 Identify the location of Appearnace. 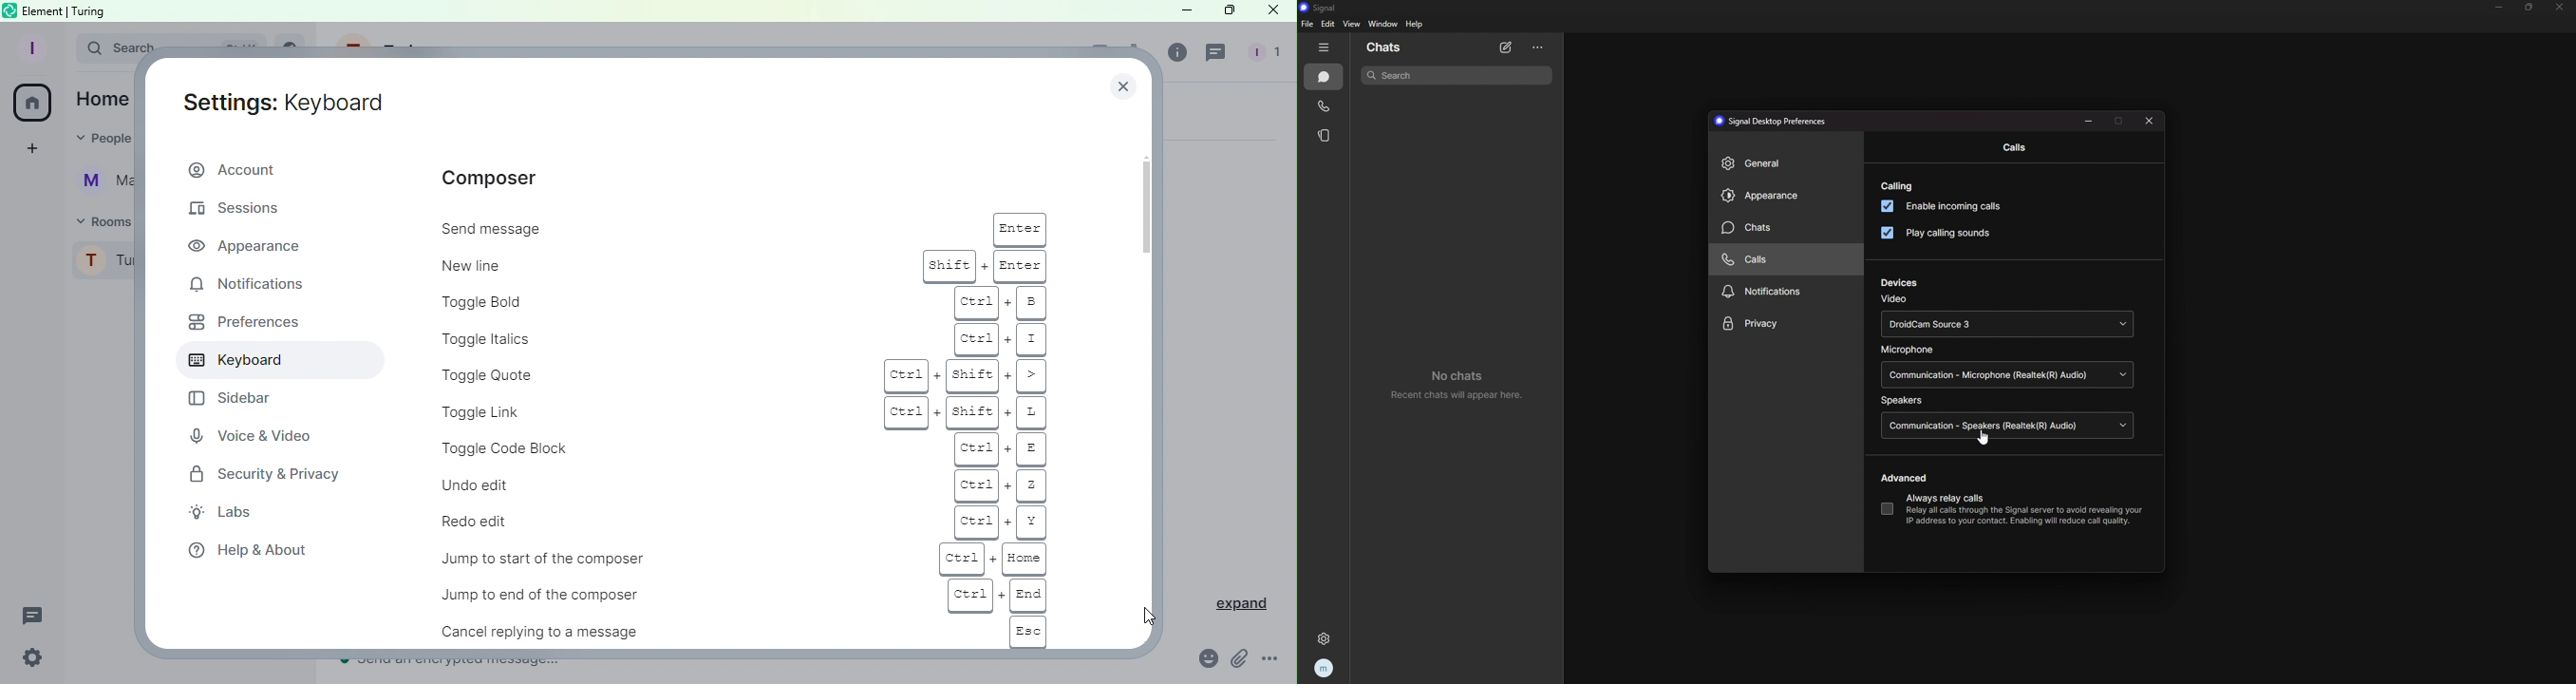
(249, 246).